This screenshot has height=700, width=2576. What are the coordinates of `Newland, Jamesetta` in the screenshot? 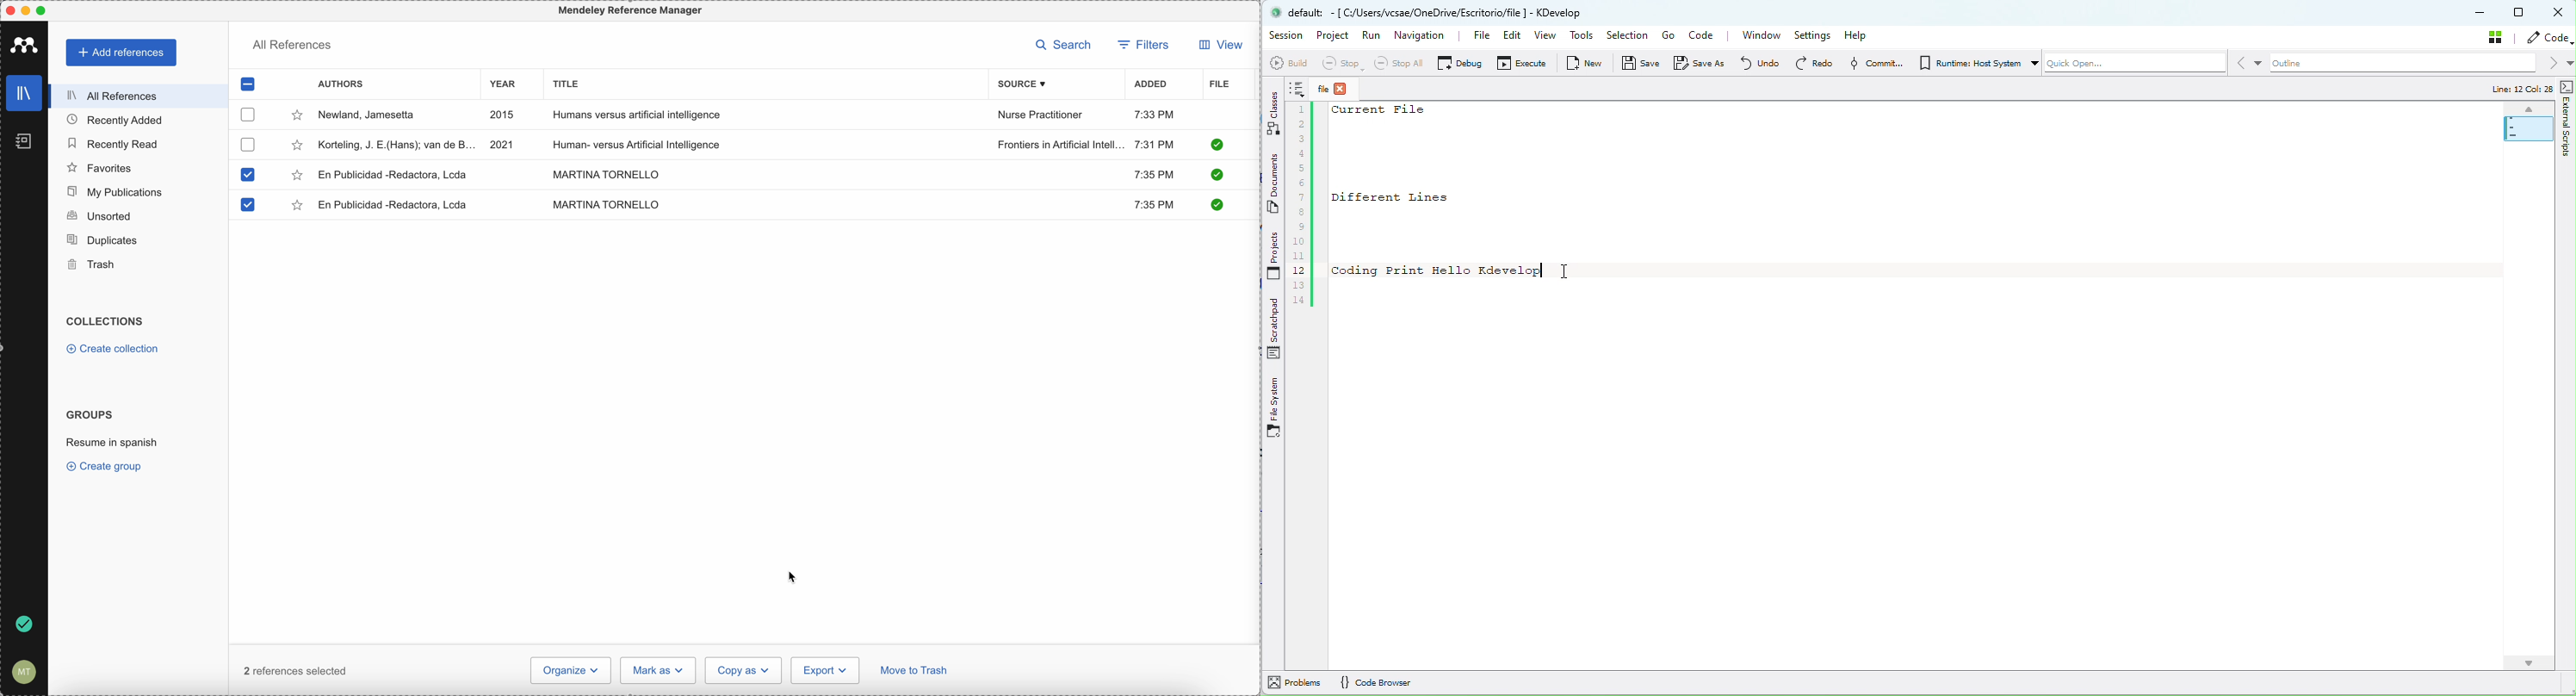 It's located at (371, 115).